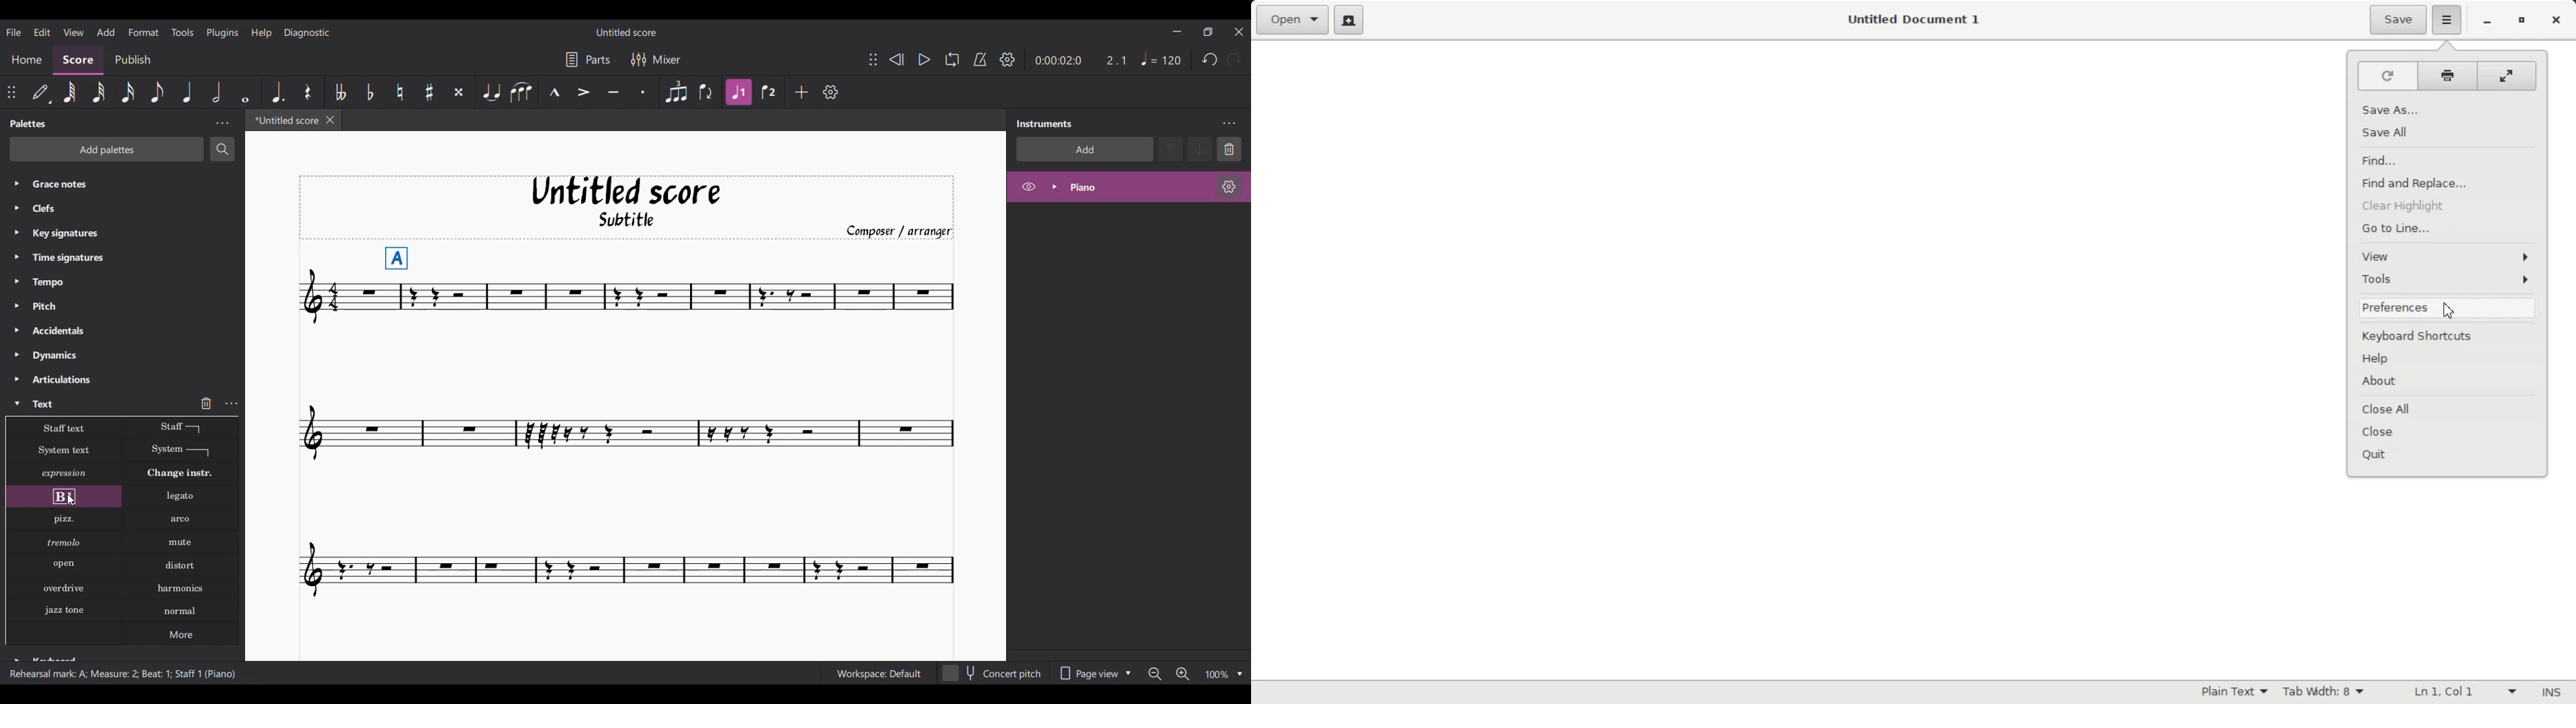 Image resolution: width=2576 pixels, height=728 pixels. What do you see at coordinates (1229, 186) in the screenshot?
I see `Piano settings` at bounding box center [1229, 186].